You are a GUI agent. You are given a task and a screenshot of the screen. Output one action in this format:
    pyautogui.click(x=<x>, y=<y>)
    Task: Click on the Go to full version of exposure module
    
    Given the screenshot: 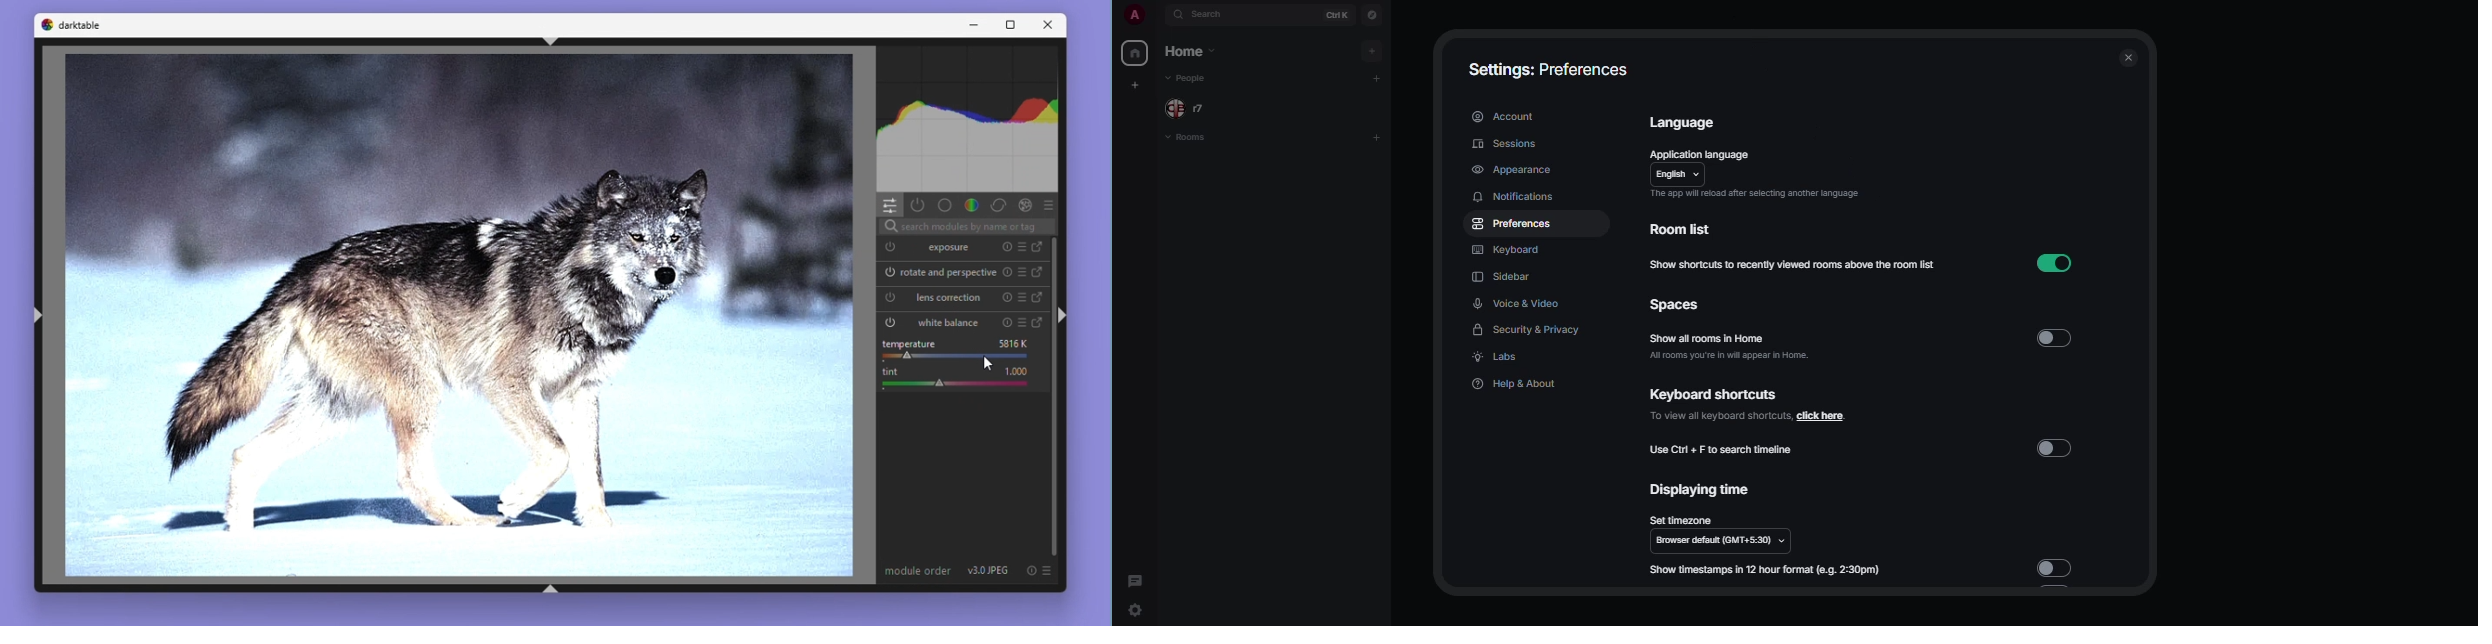 What is the action you would take?
    pyautogui.click(x=1041, y=247)
    